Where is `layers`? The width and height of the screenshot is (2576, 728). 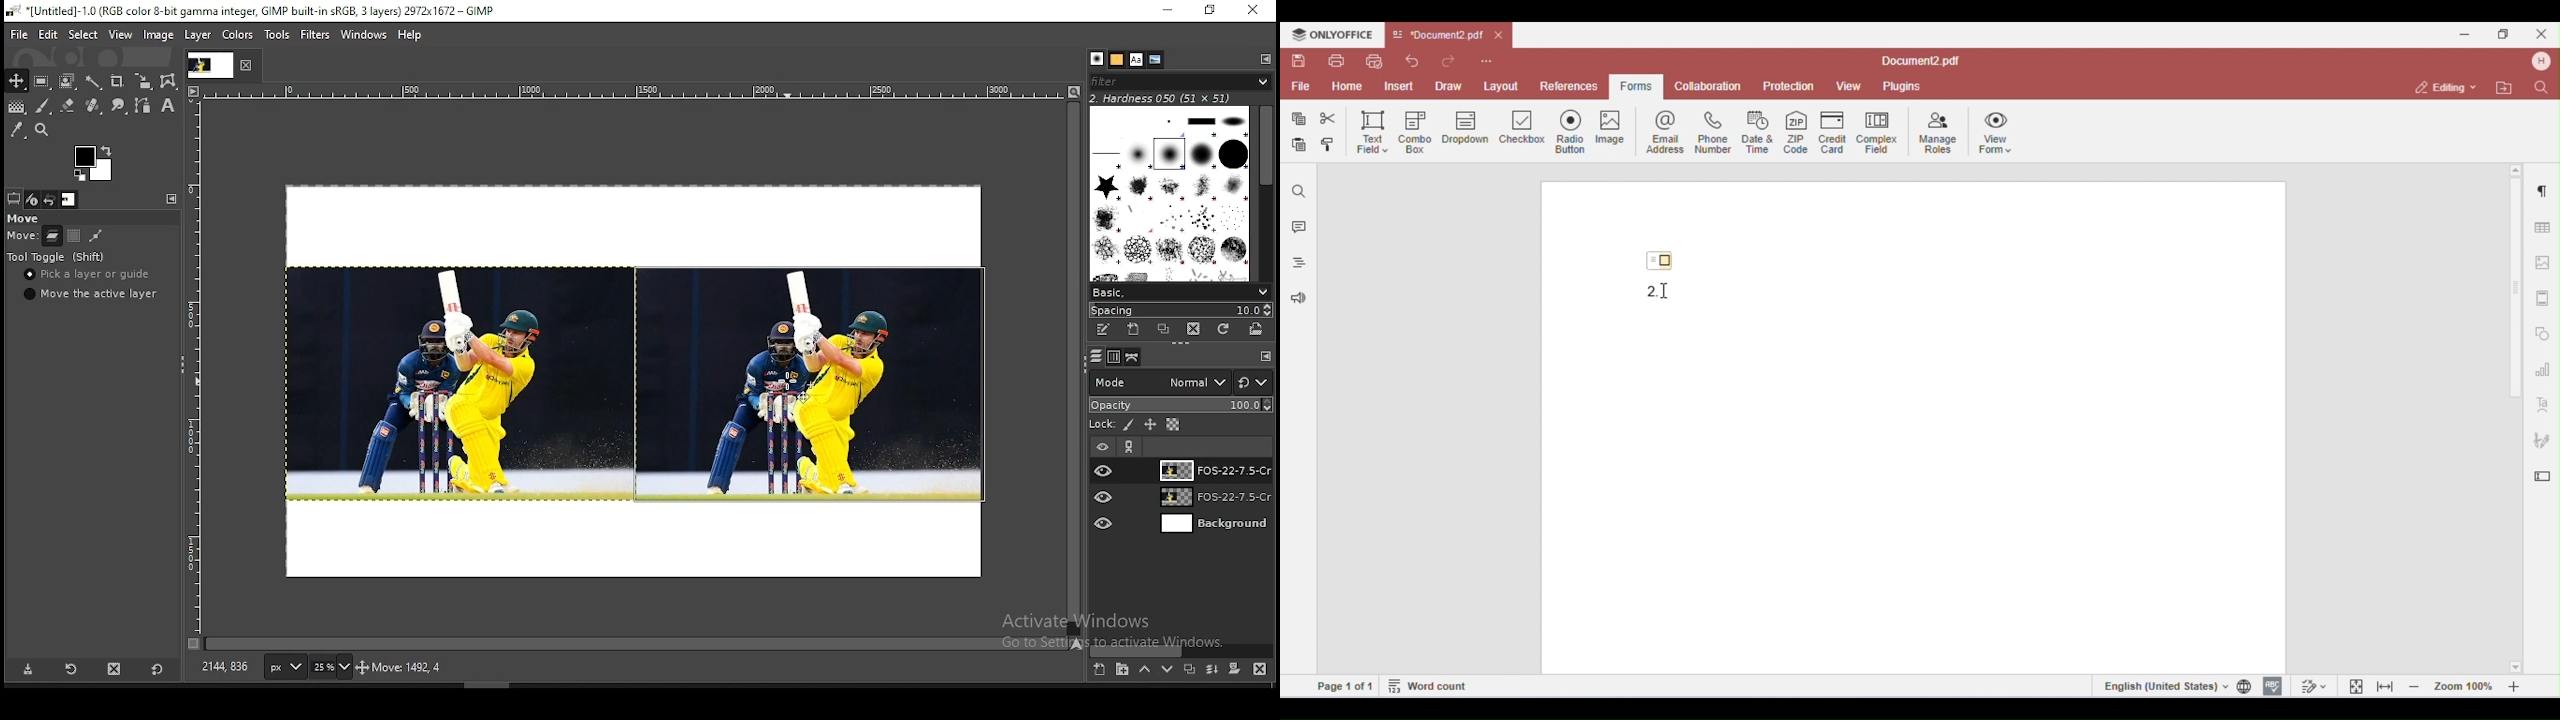
layers is located at coordinates (1094, 357).